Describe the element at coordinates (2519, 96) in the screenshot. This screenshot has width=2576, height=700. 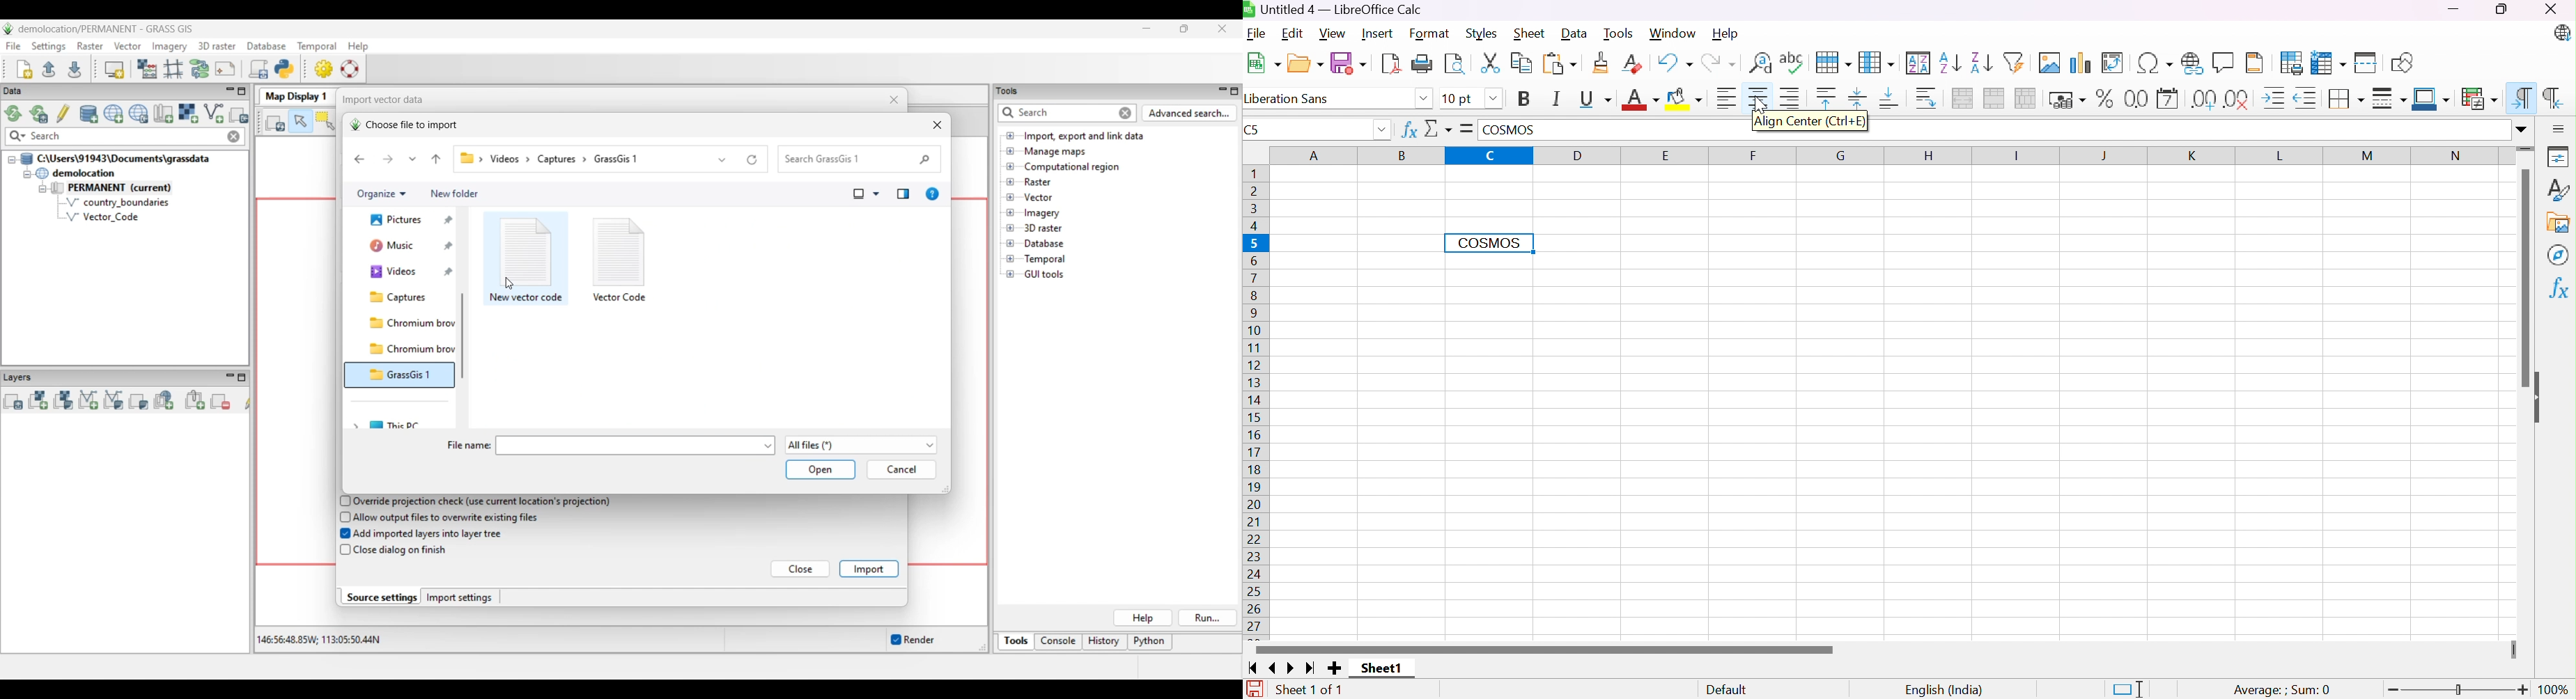
I see `Left-To-Right` at that location.